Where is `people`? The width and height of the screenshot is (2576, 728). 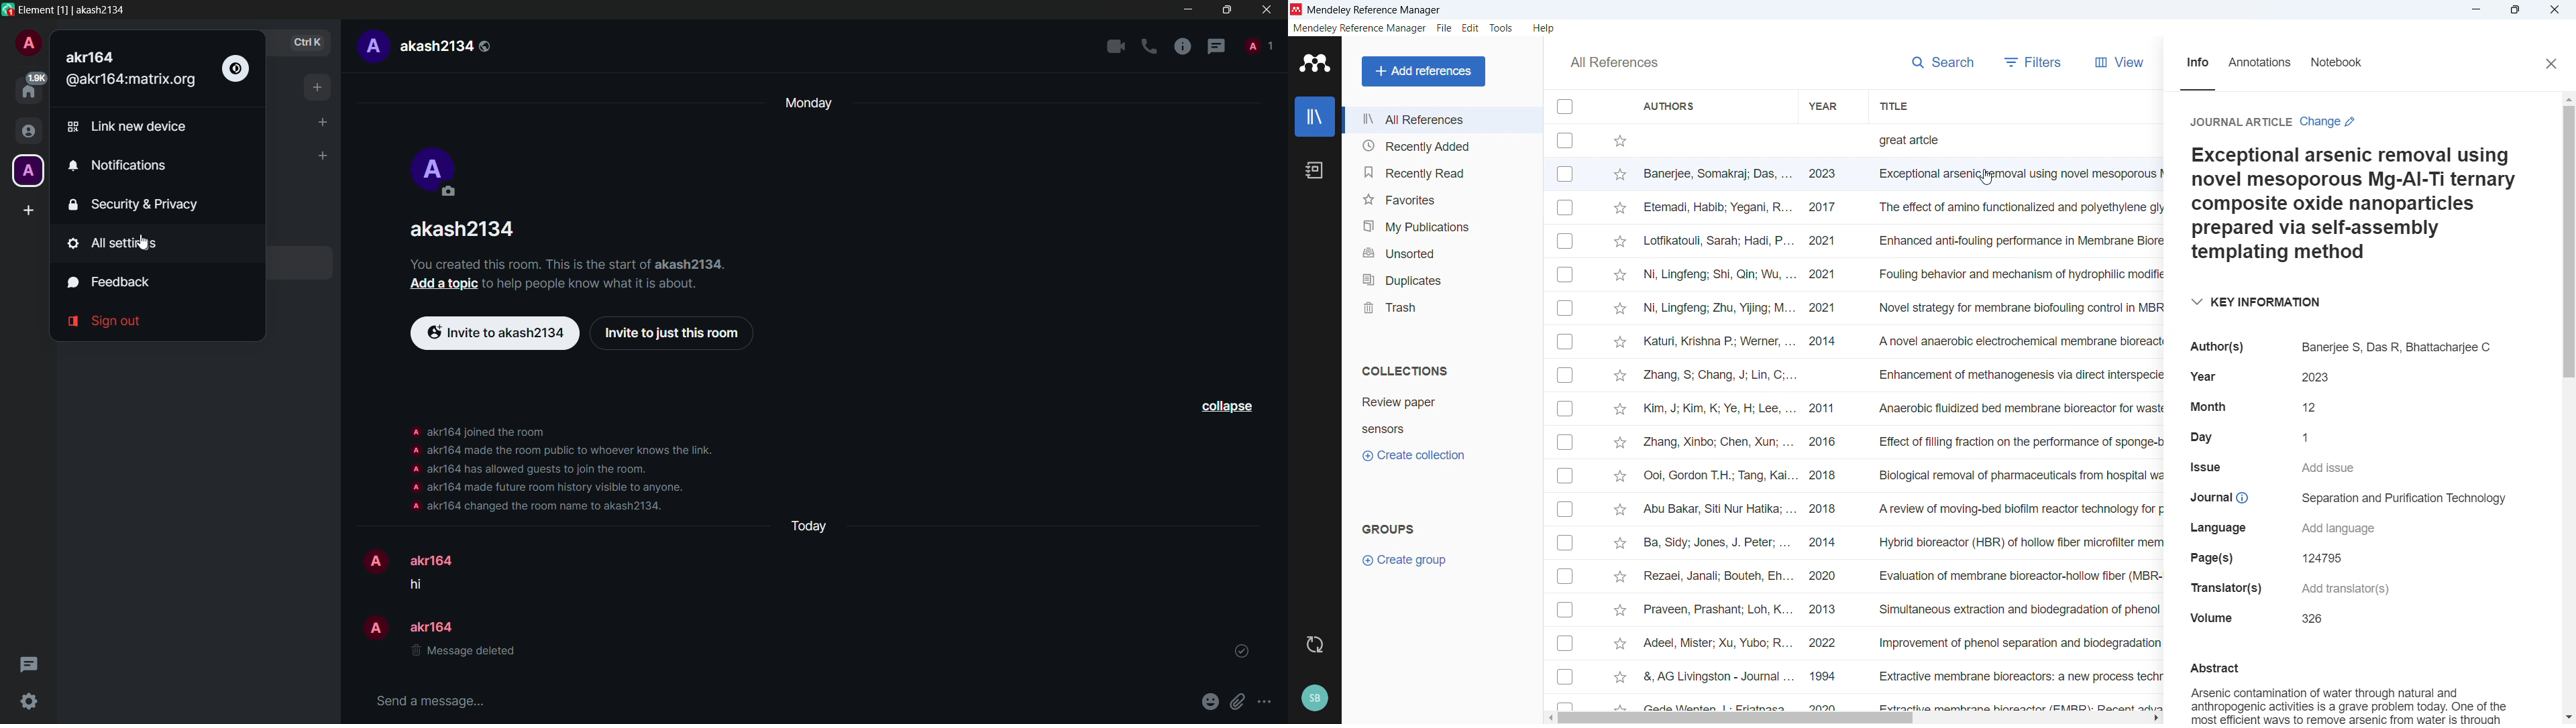 people is located at coordinates (1258, 44).